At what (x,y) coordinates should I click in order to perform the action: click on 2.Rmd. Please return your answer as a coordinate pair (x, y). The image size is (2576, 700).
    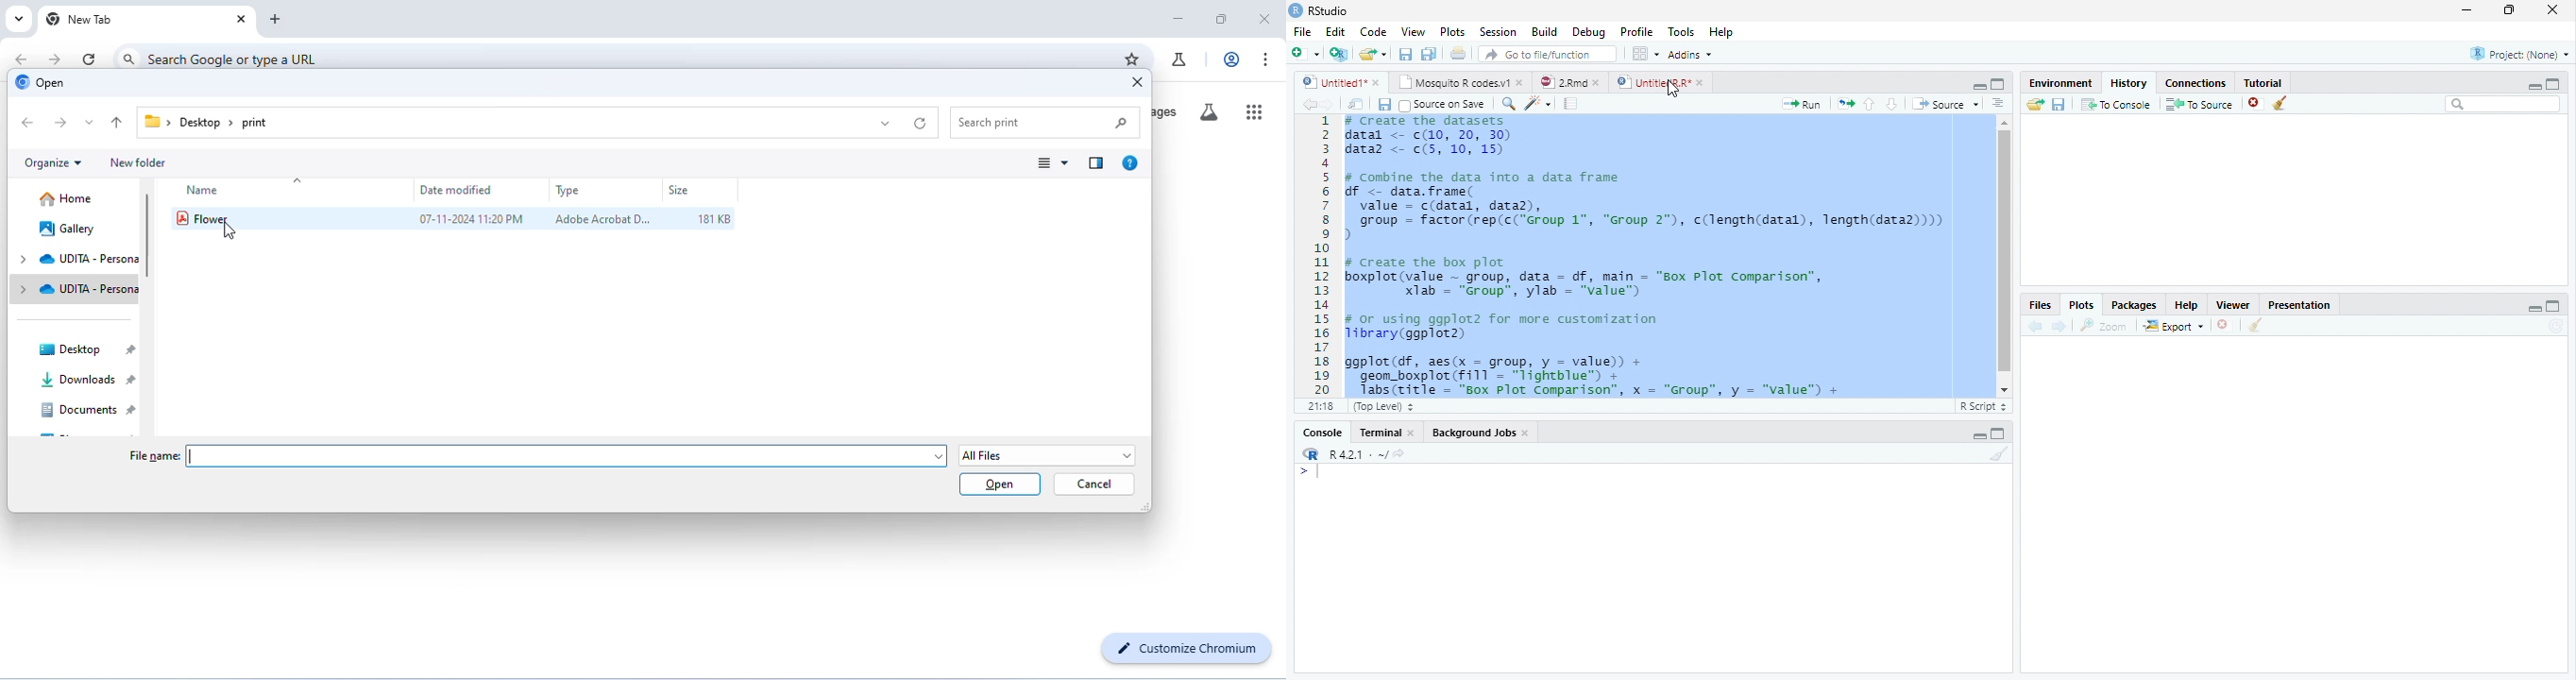
    Looking at the image, I should click on (1562, 82).